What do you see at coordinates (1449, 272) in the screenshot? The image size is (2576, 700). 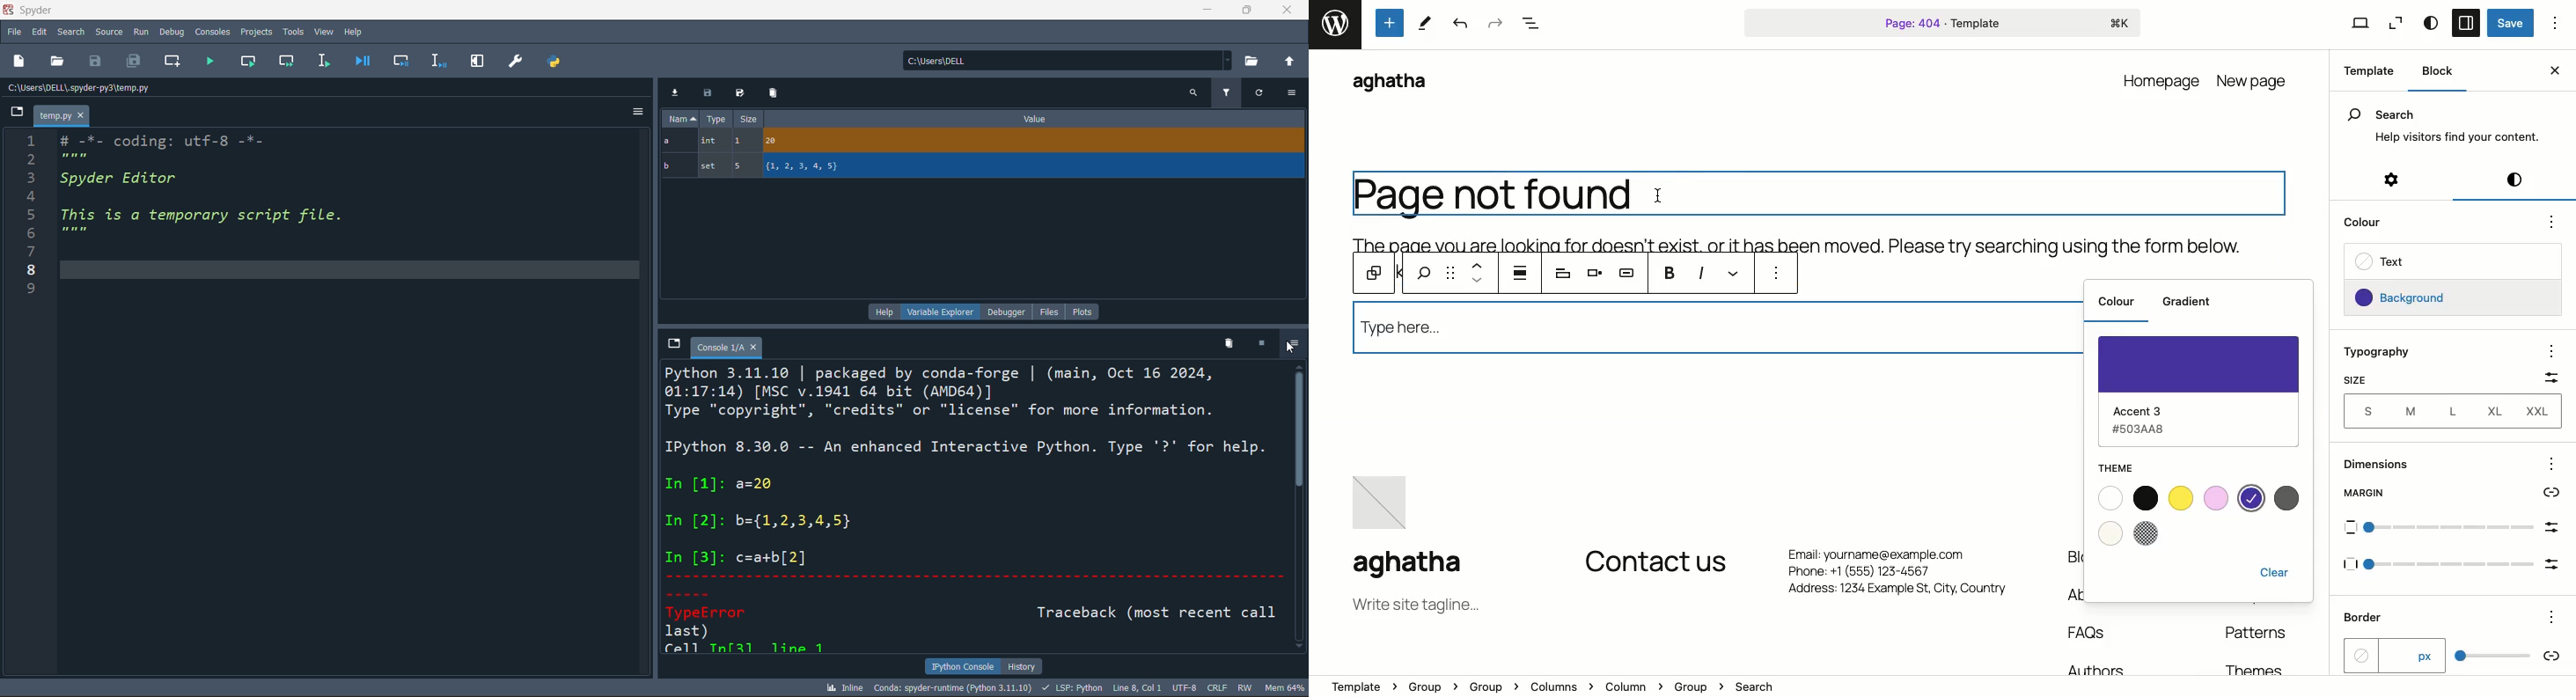 I see `Drag` at bounding box center [1449, 272].